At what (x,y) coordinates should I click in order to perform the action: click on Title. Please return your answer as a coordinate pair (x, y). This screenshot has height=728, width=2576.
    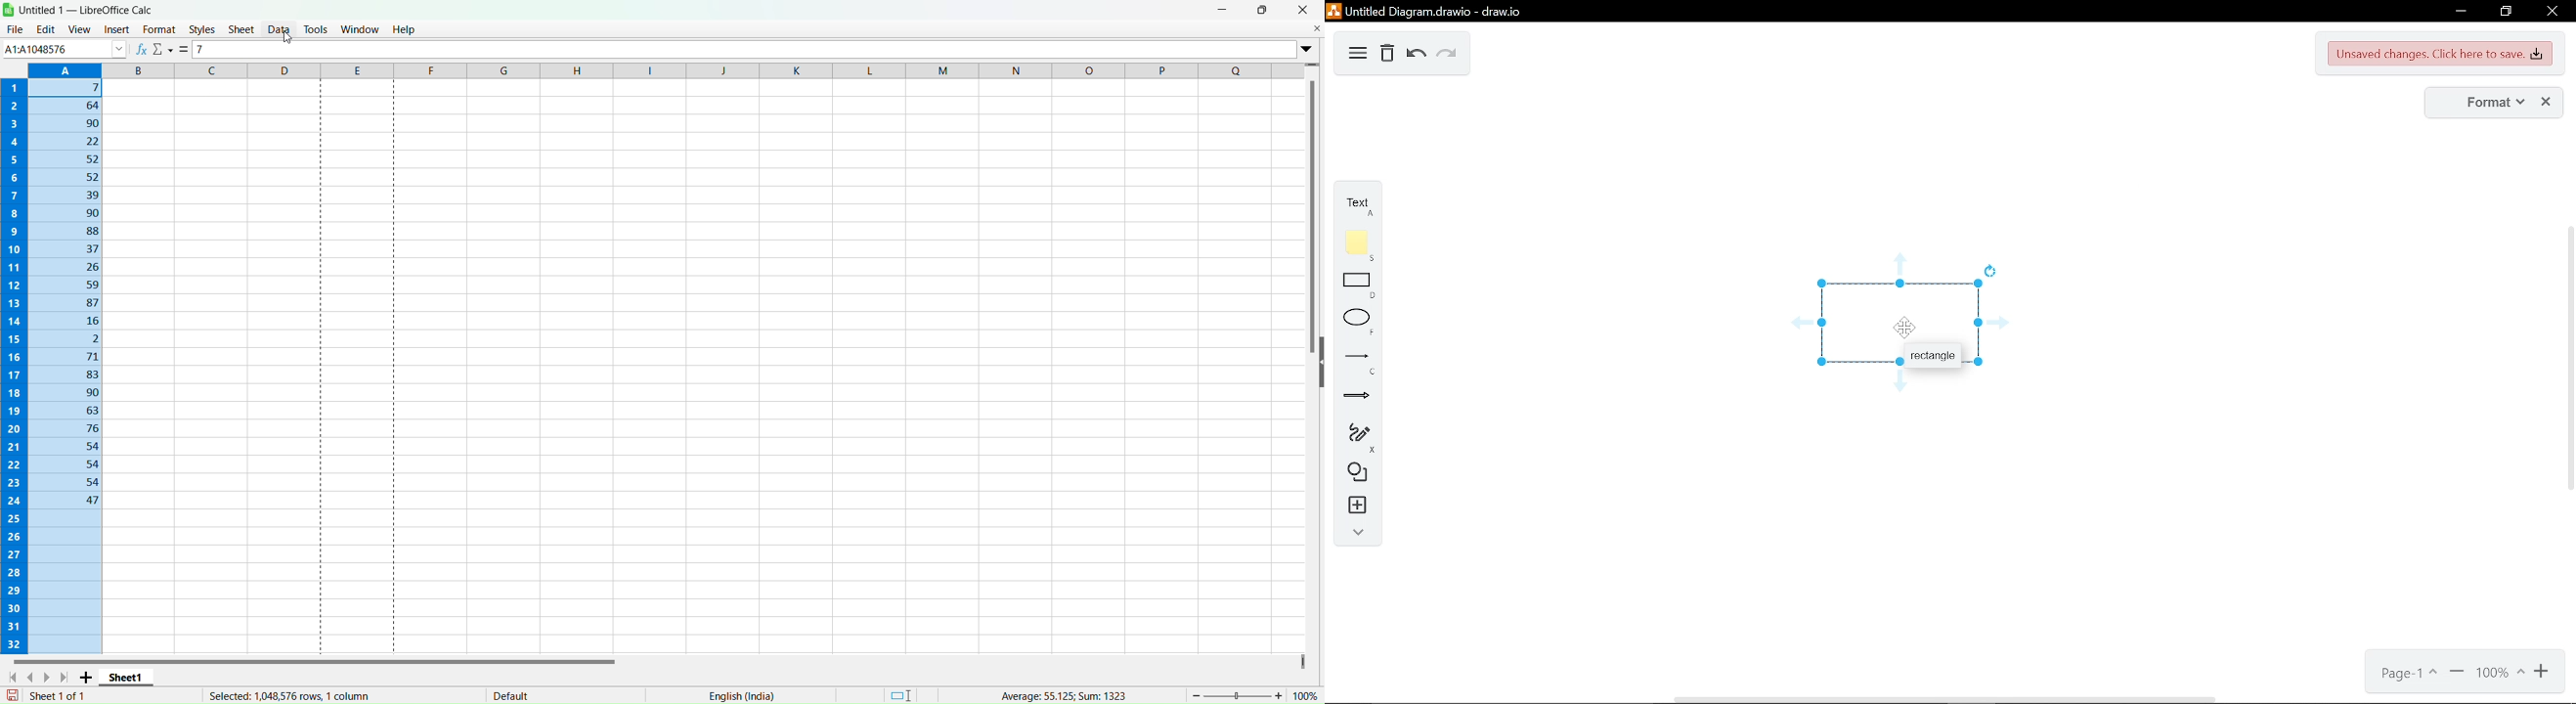
    Looking at the image, I should click on (90, 10).